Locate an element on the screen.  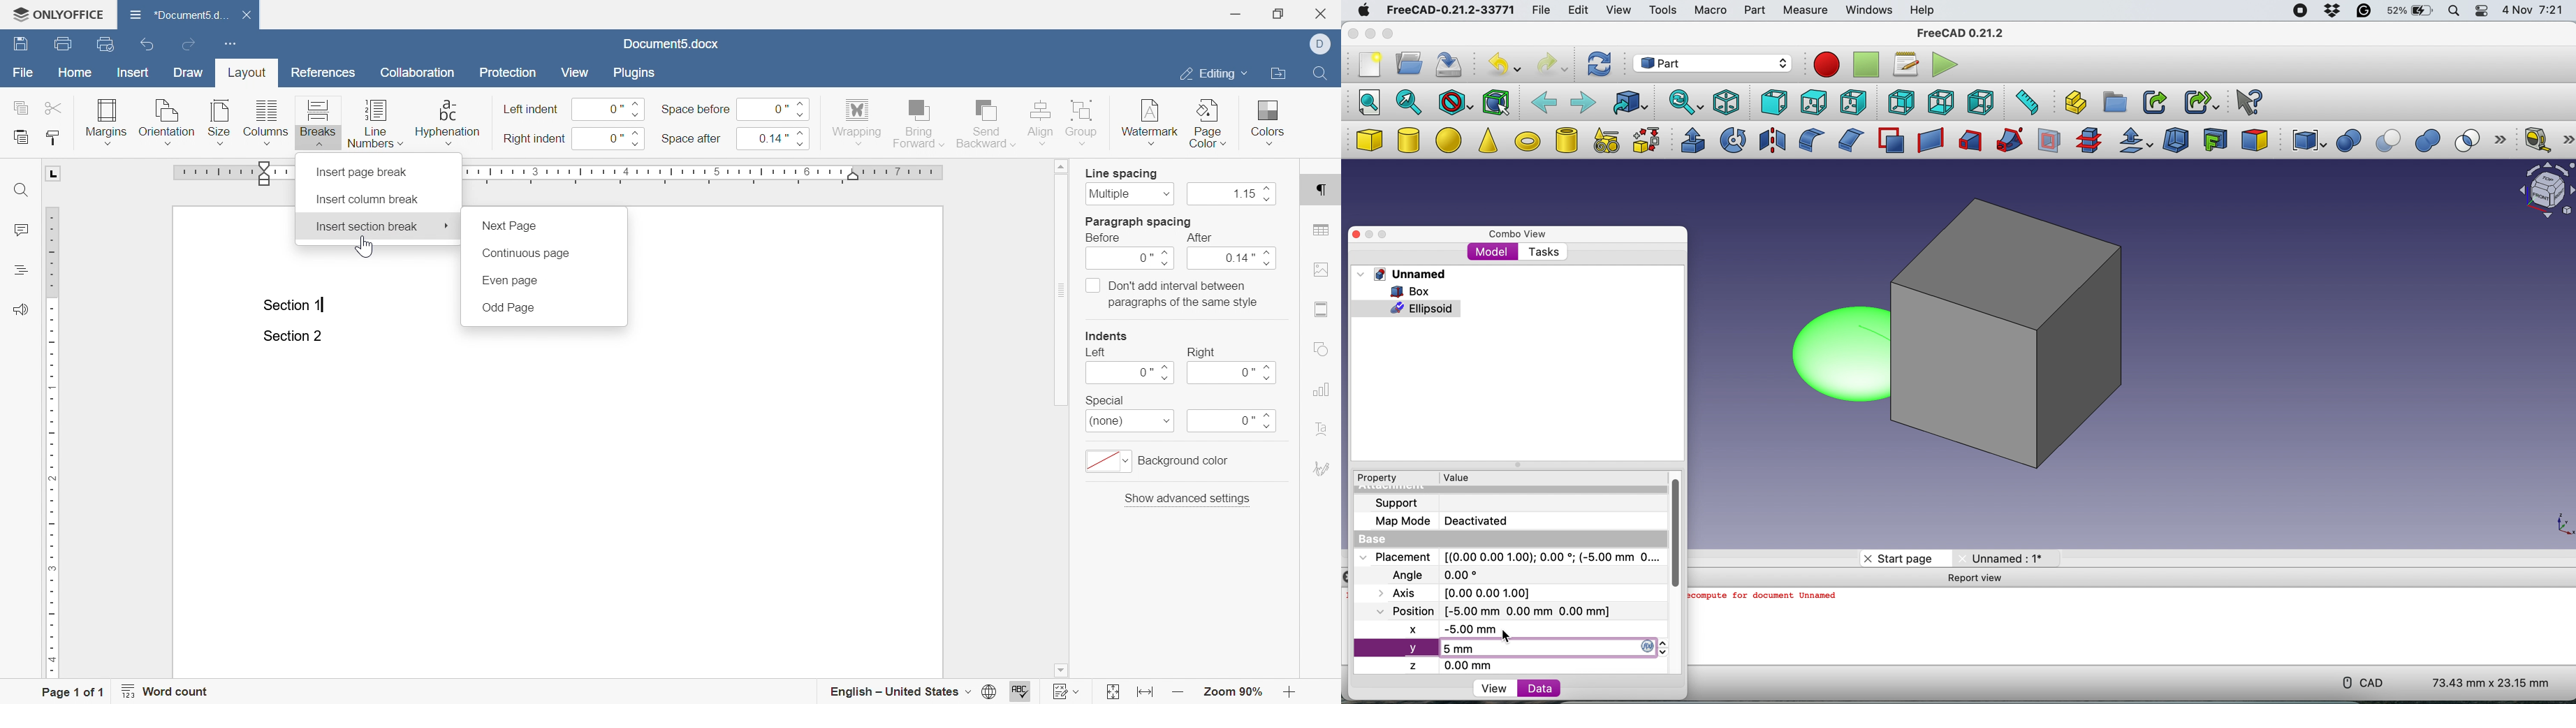
backward is located at coordinates (1544, 101).